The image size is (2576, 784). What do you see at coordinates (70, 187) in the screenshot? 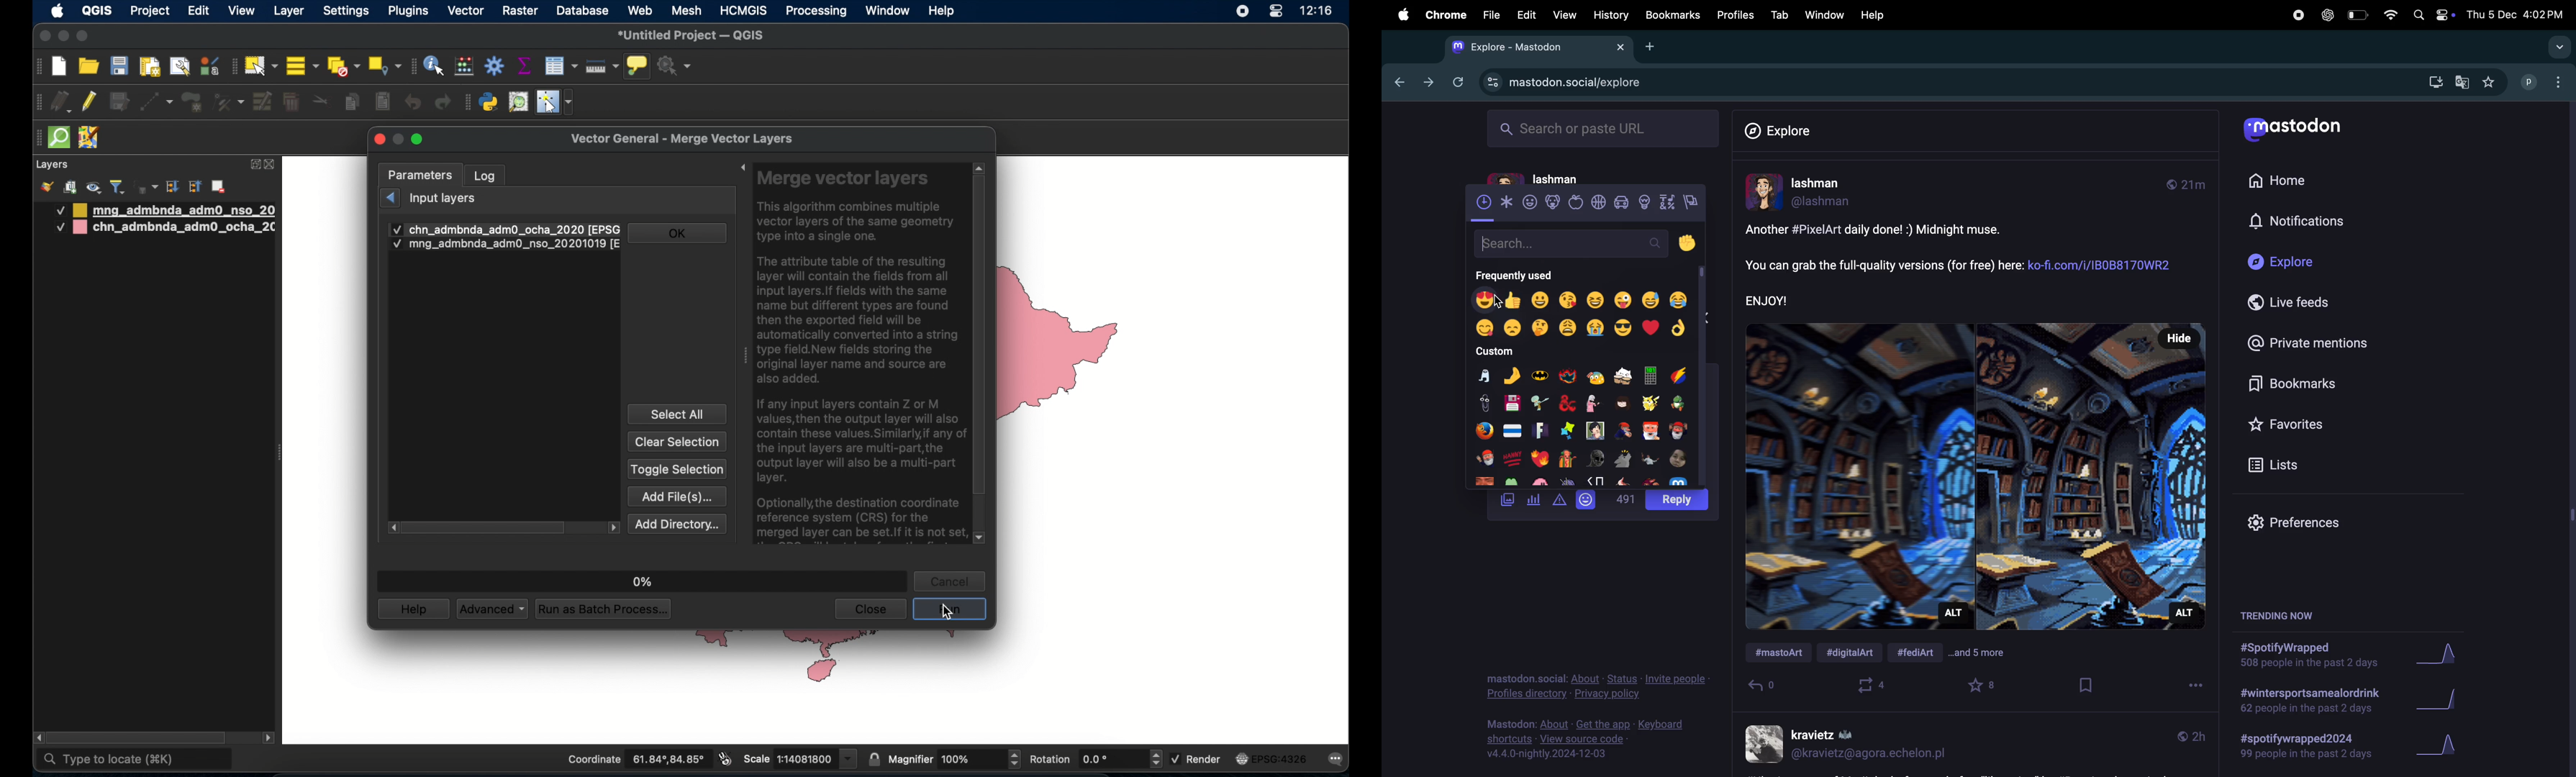
I see `add group` at bounding box center [70, 187].